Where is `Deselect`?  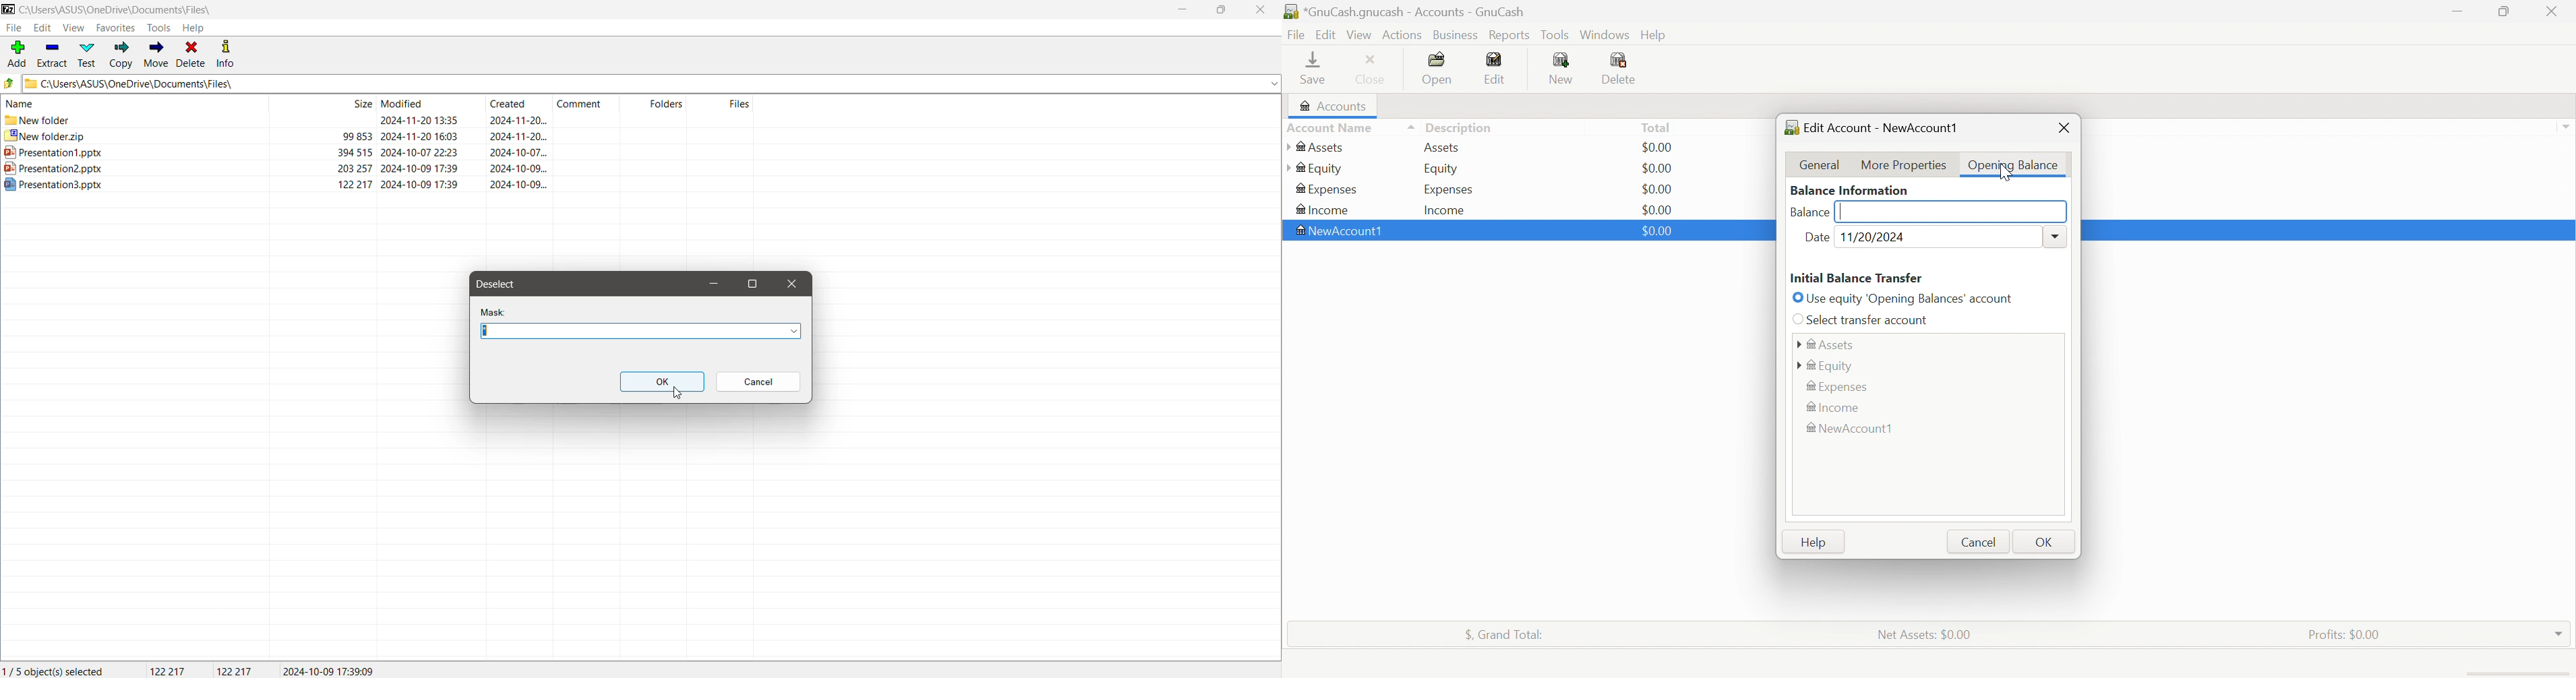 Deselect is located at coordinates (503, 284).